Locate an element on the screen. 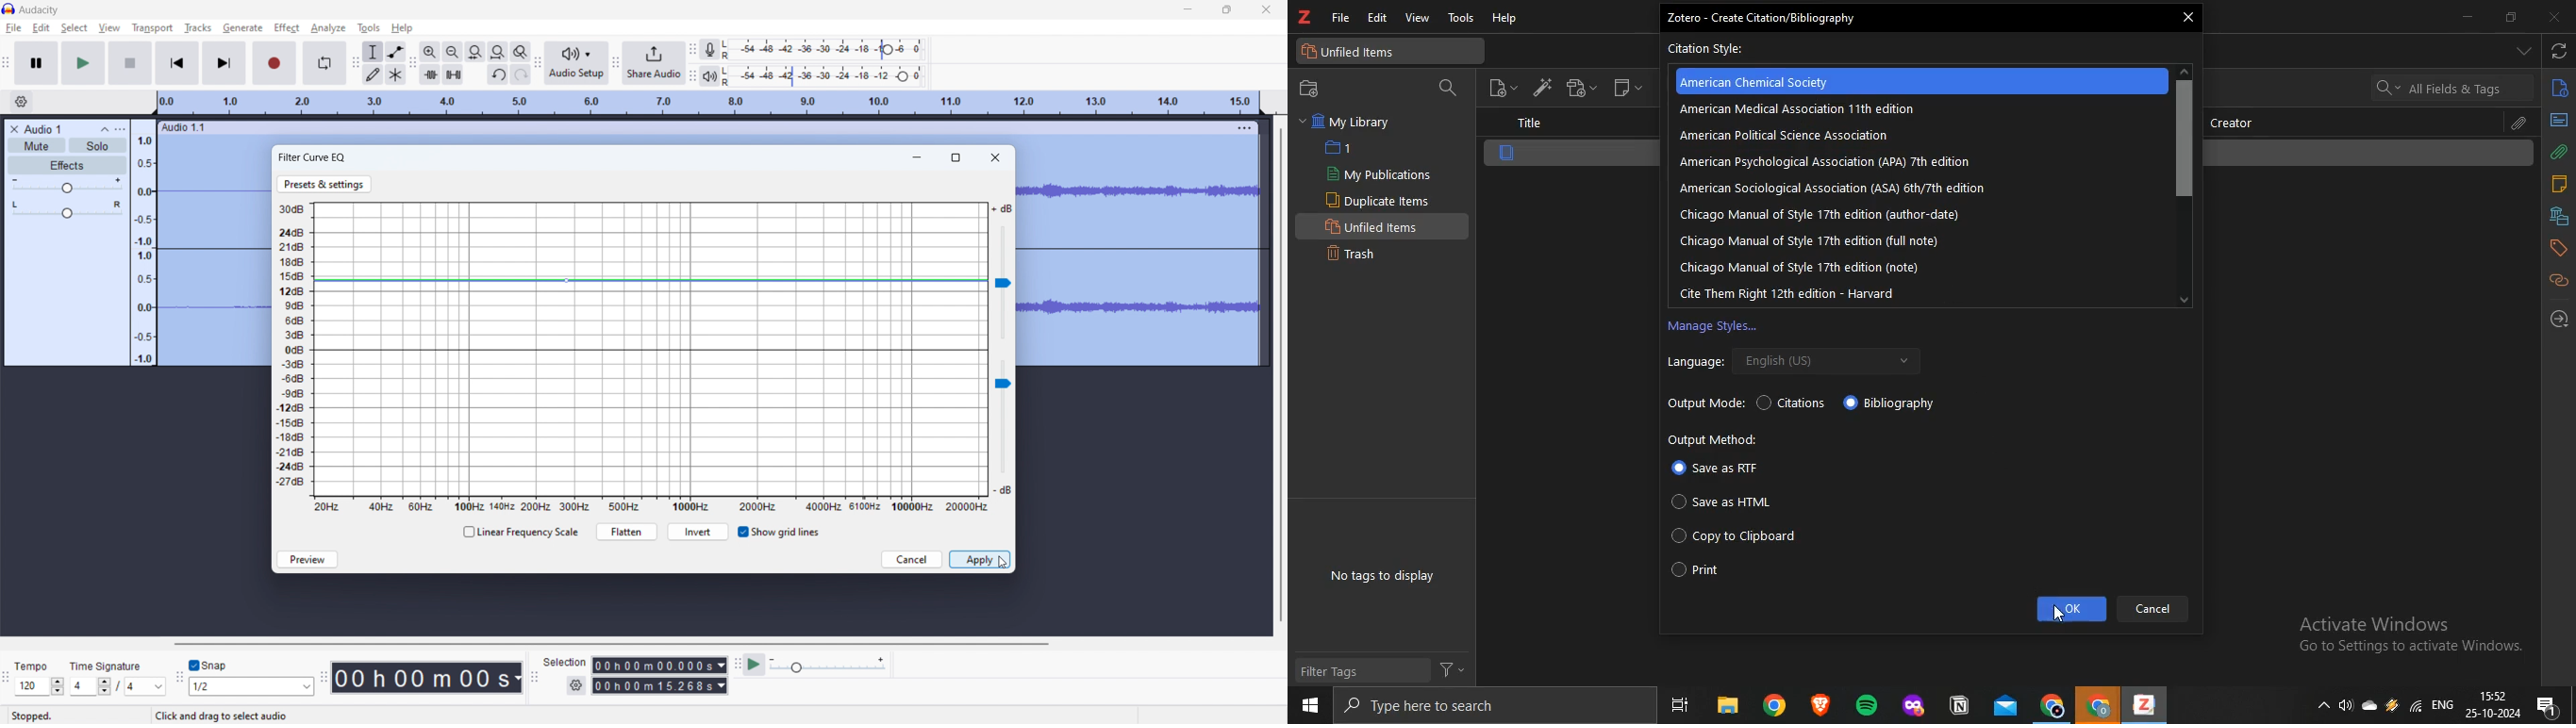  cloud is located at coordinates (2372, 703).